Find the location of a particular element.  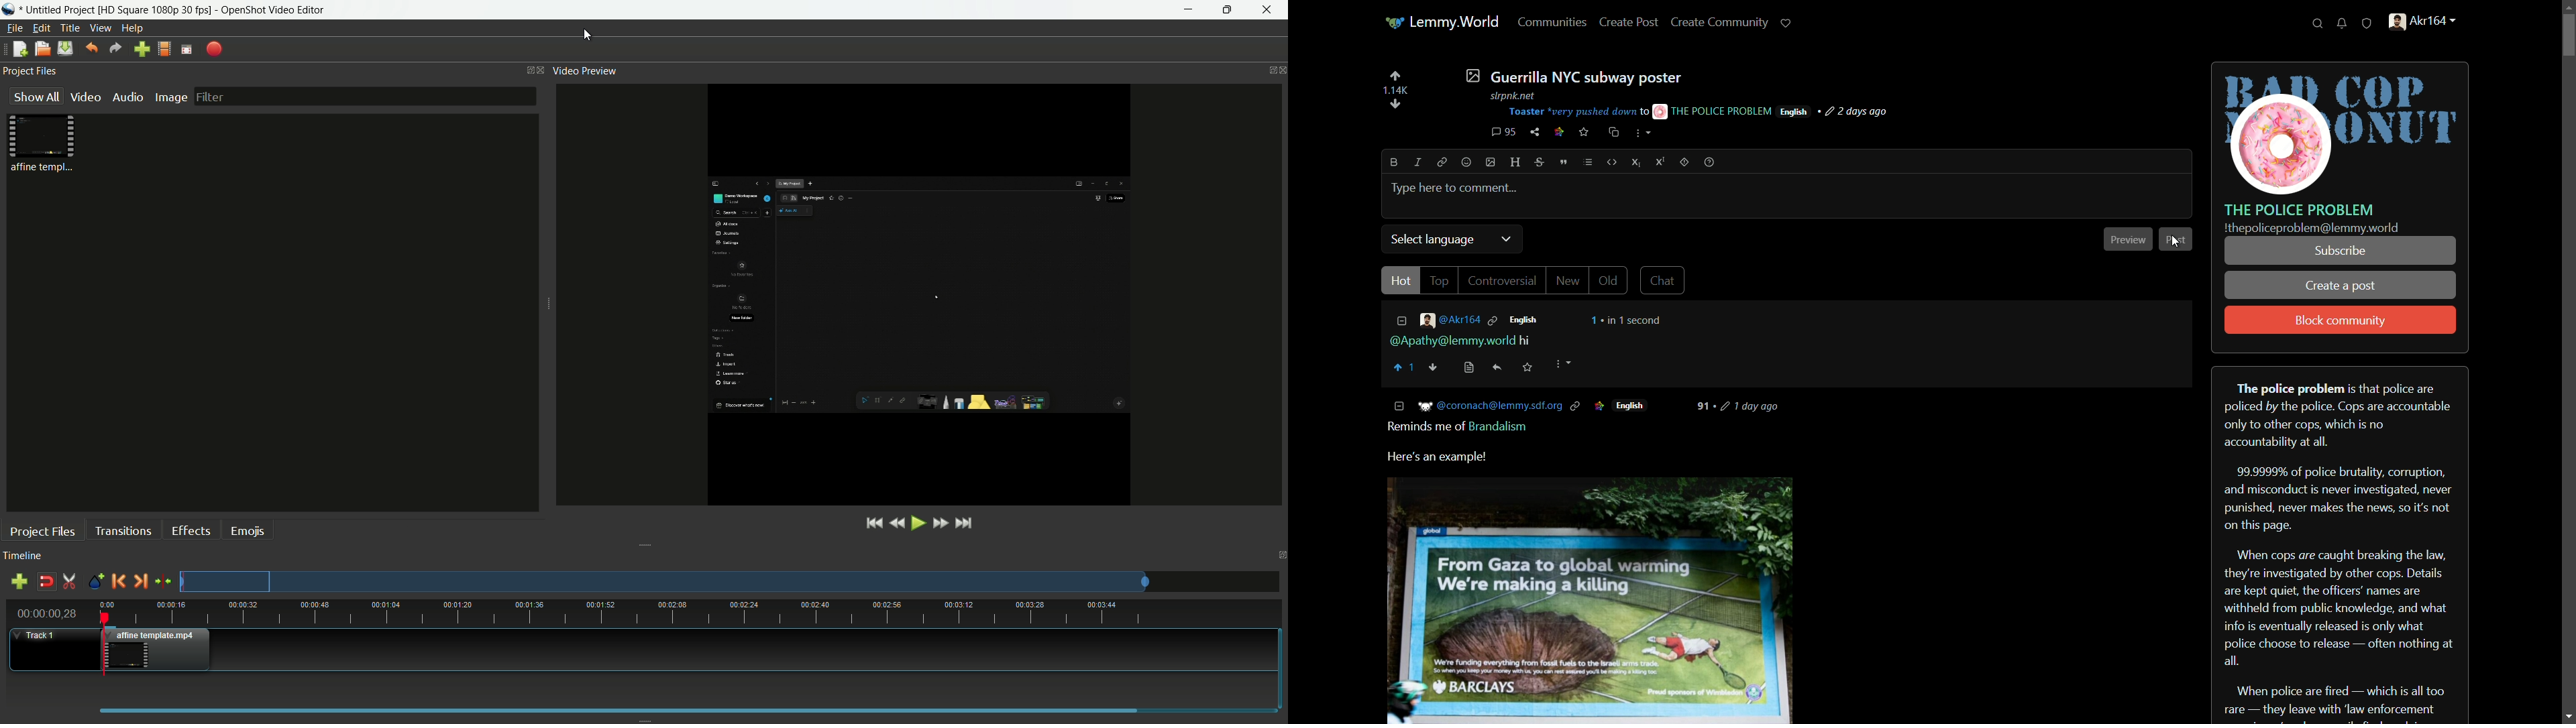

spoiler is located at coordinates (1684, 162).